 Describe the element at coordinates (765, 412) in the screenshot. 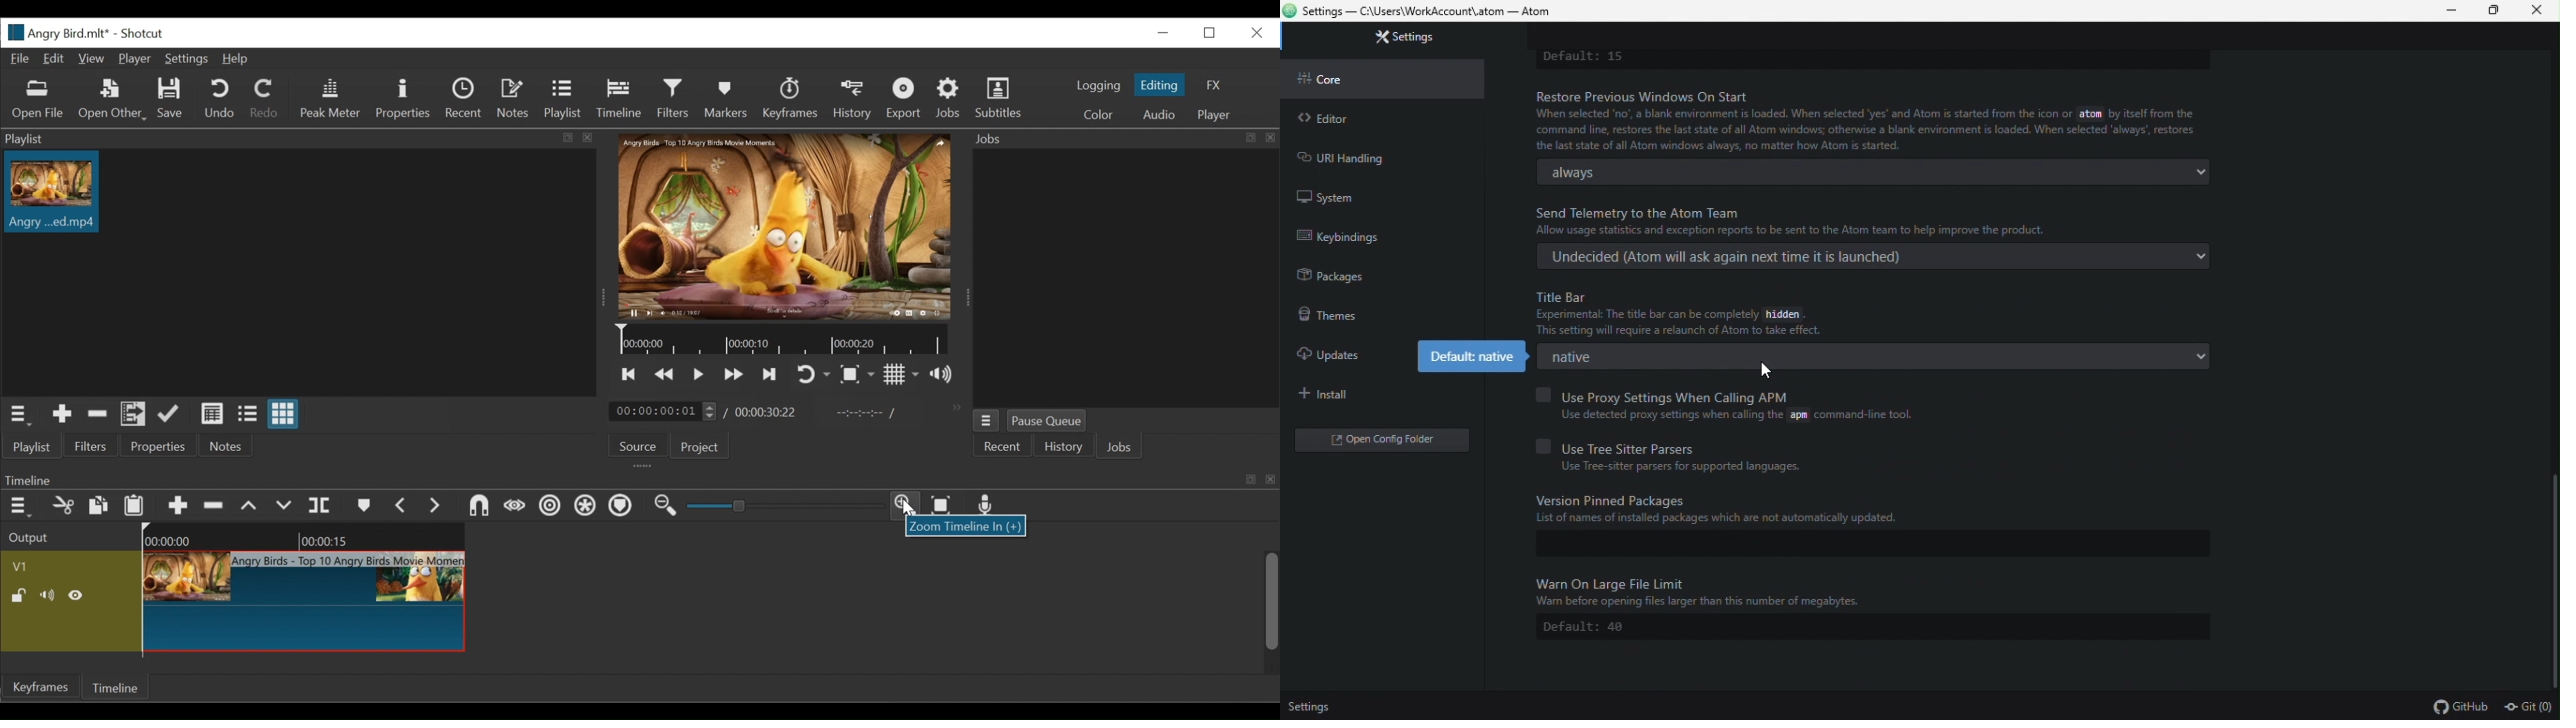

I see `Total duration` at that location.